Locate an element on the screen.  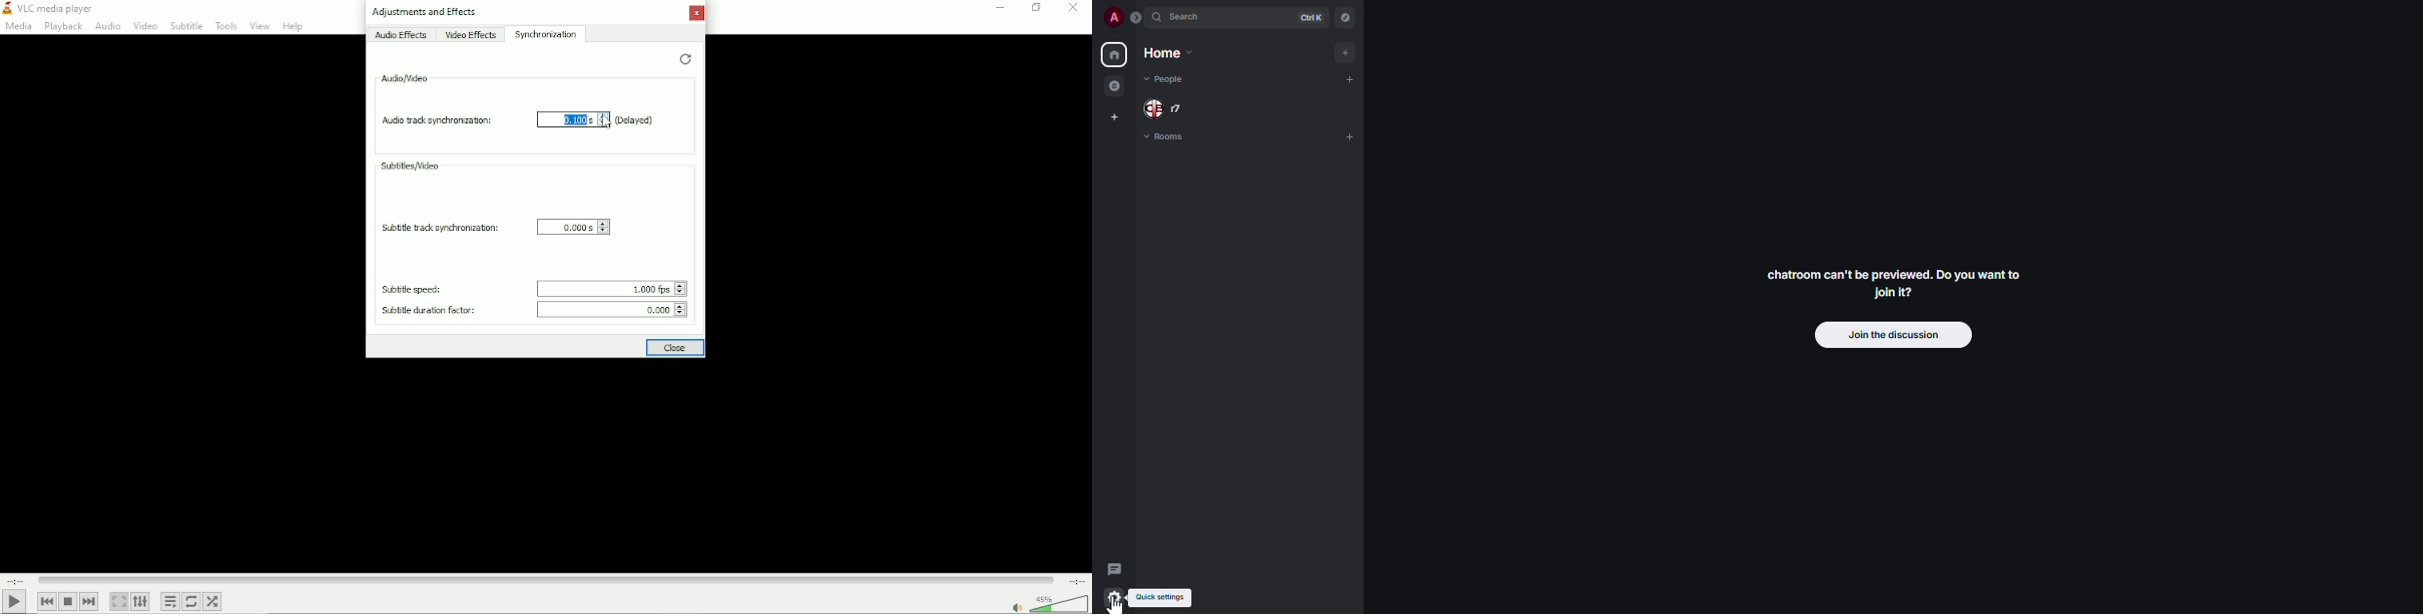
Elapsed time is located at coordinates (16, 579).